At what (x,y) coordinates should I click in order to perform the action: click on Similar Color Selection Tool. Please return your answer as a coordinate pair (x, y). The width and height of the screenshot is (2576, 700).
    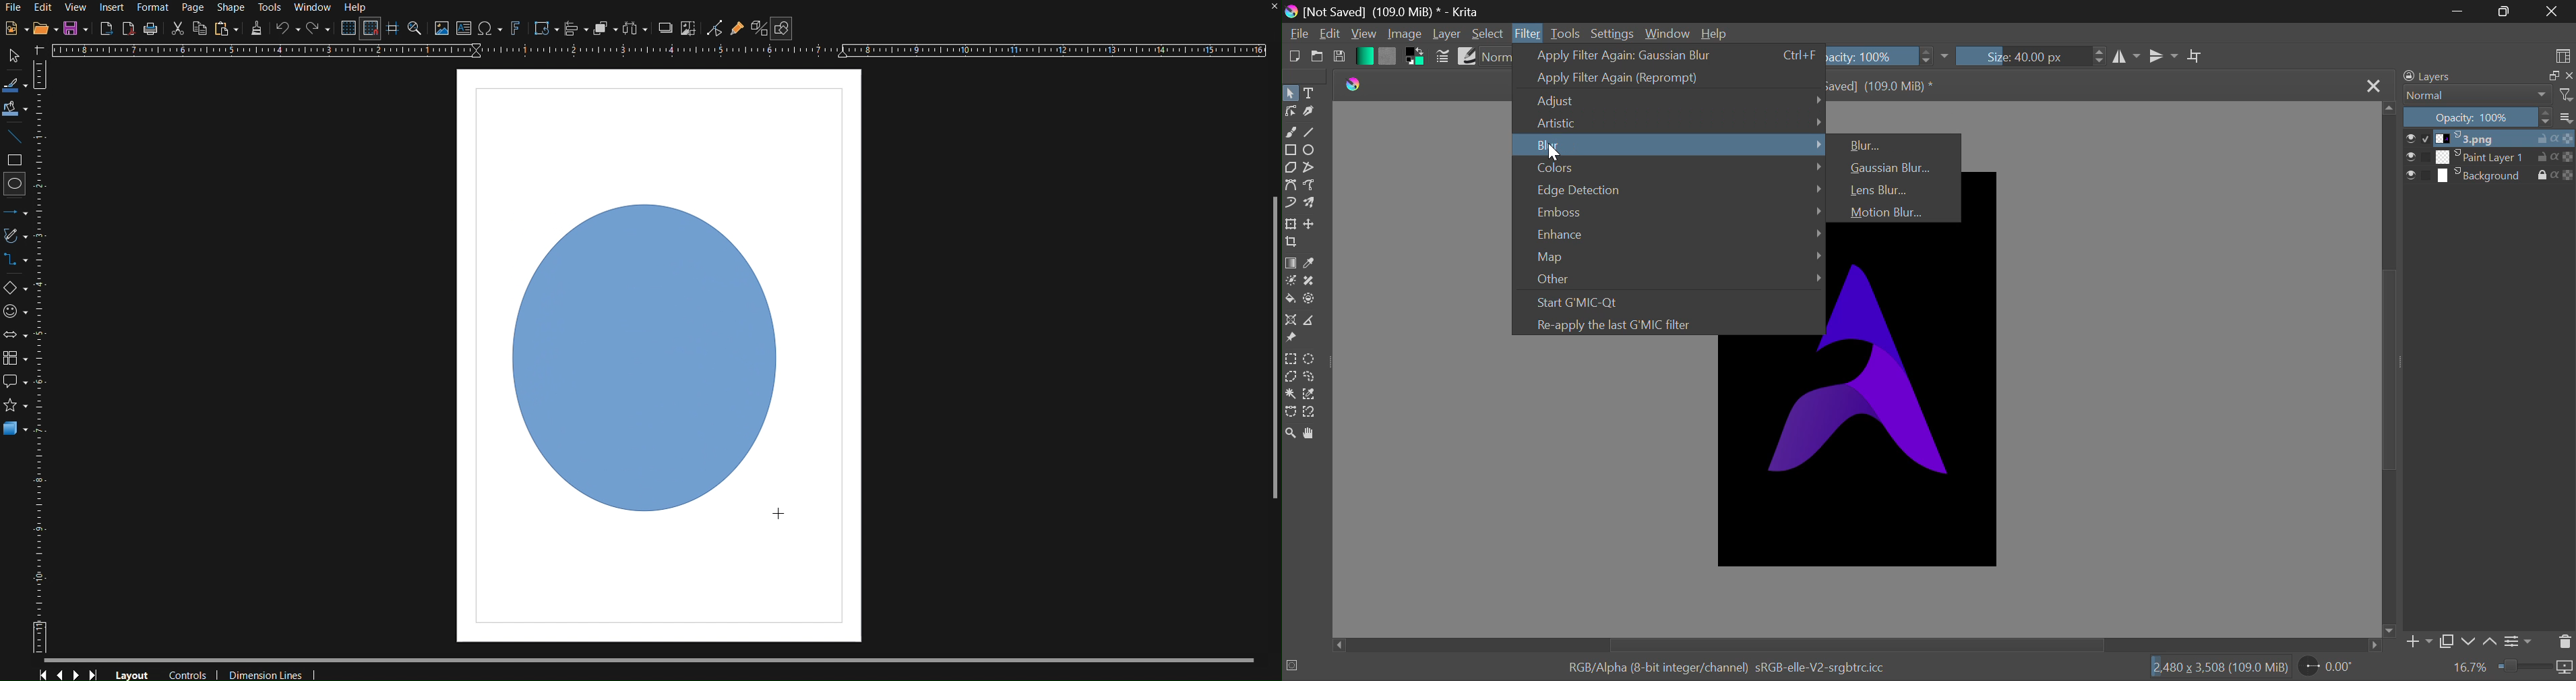
    Looking at the image, I should click on (1314, 395).